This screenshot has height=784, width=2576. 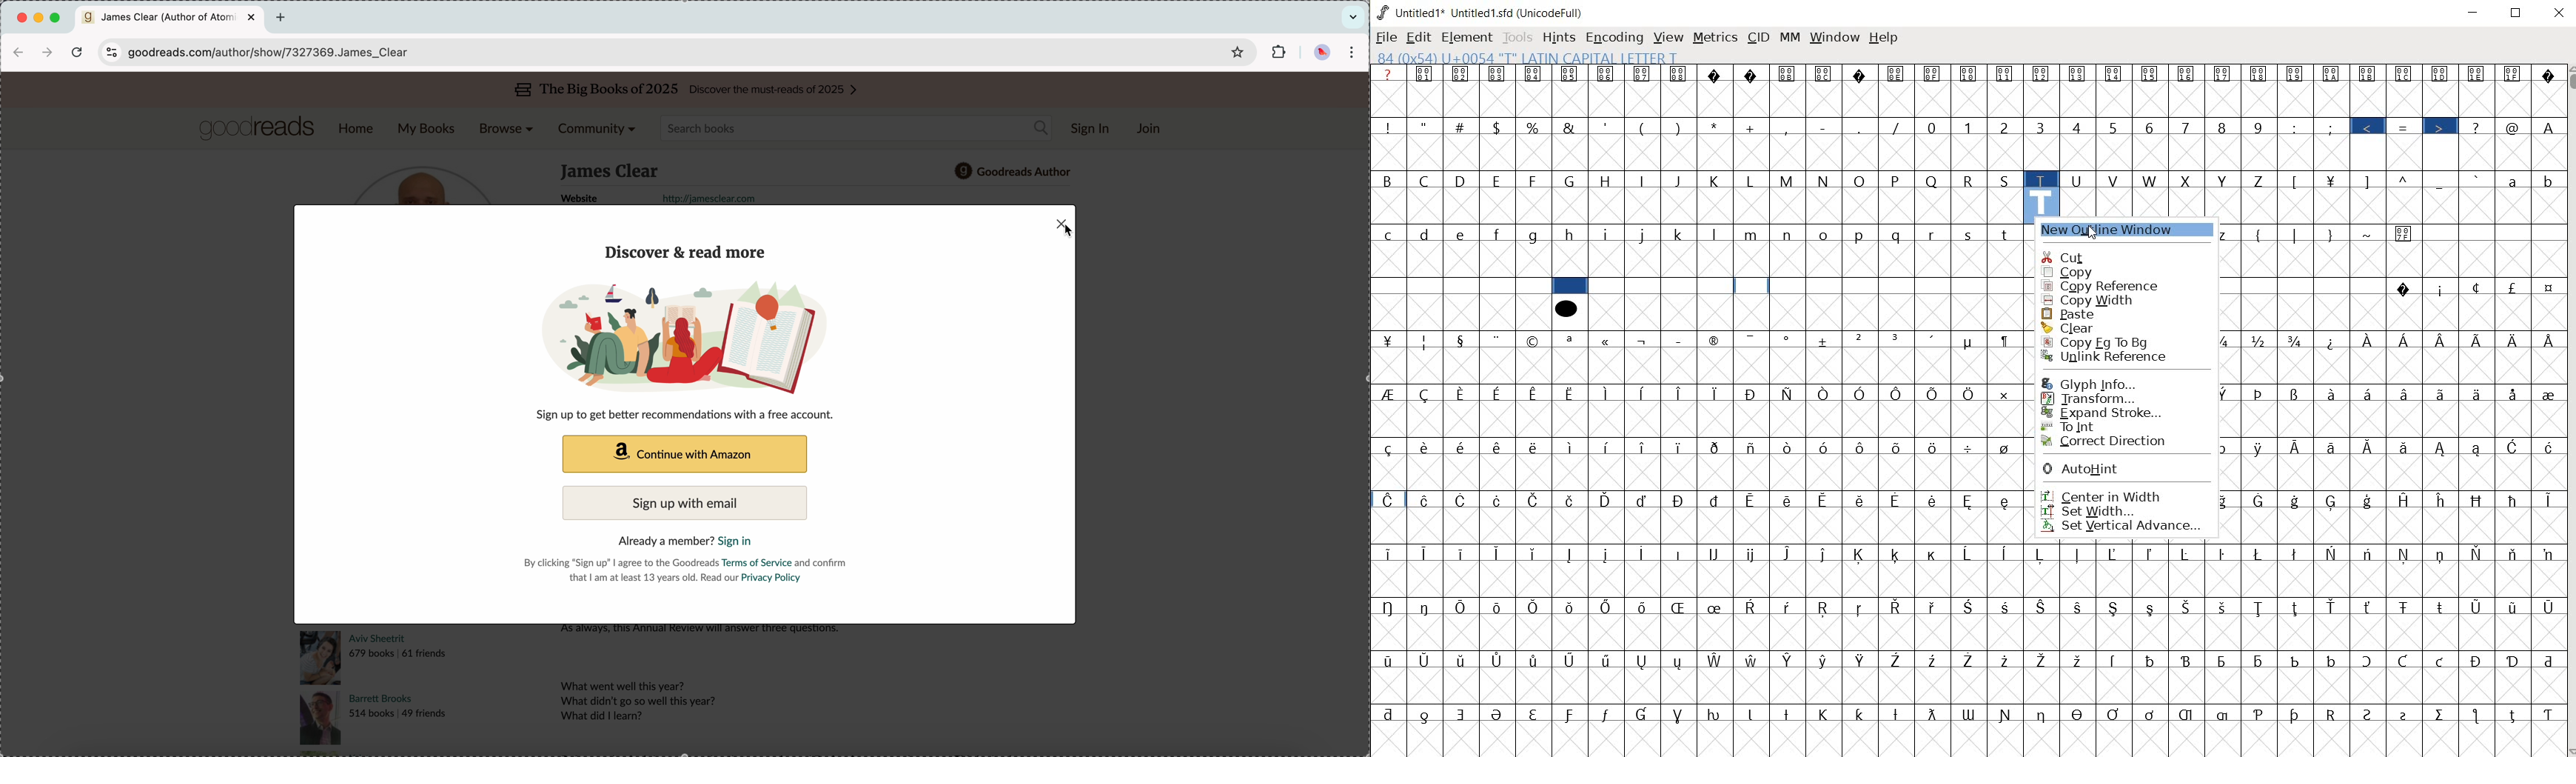 I want to click on l, so click(x=1717, y=233).